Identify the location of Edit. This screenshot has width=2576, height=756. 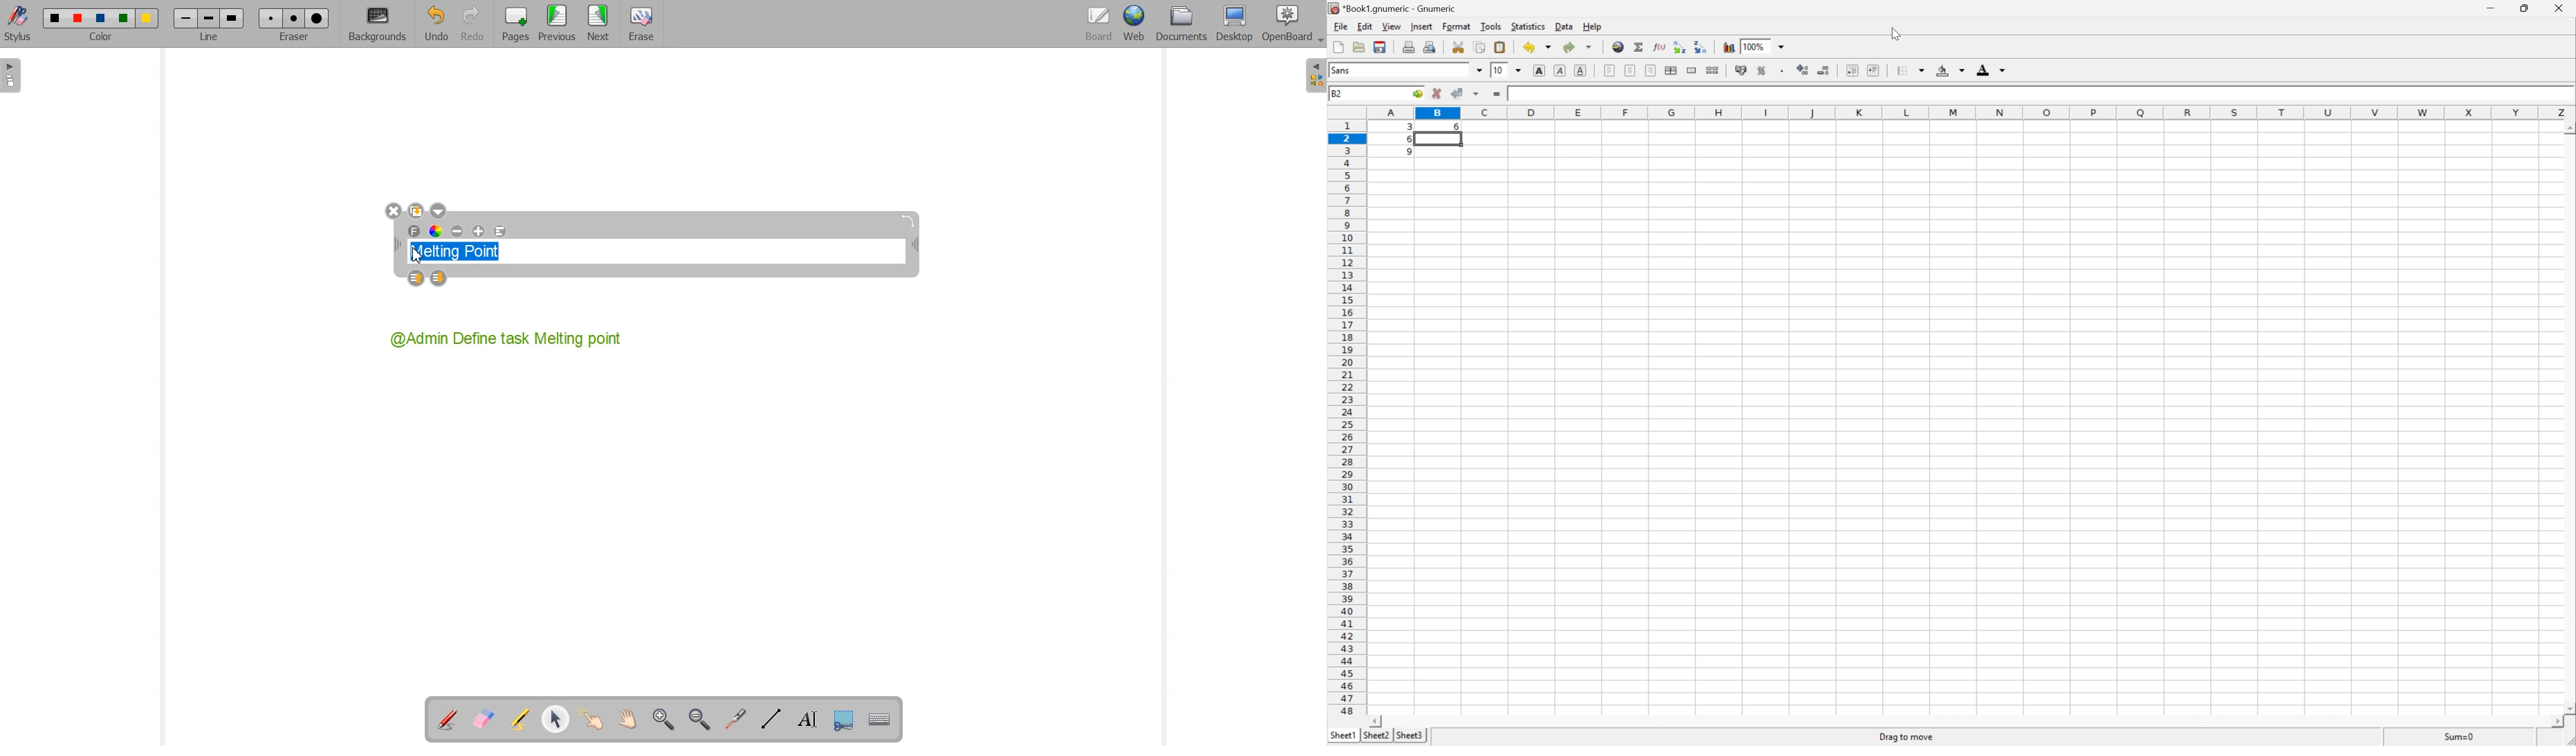
(1364, 25).